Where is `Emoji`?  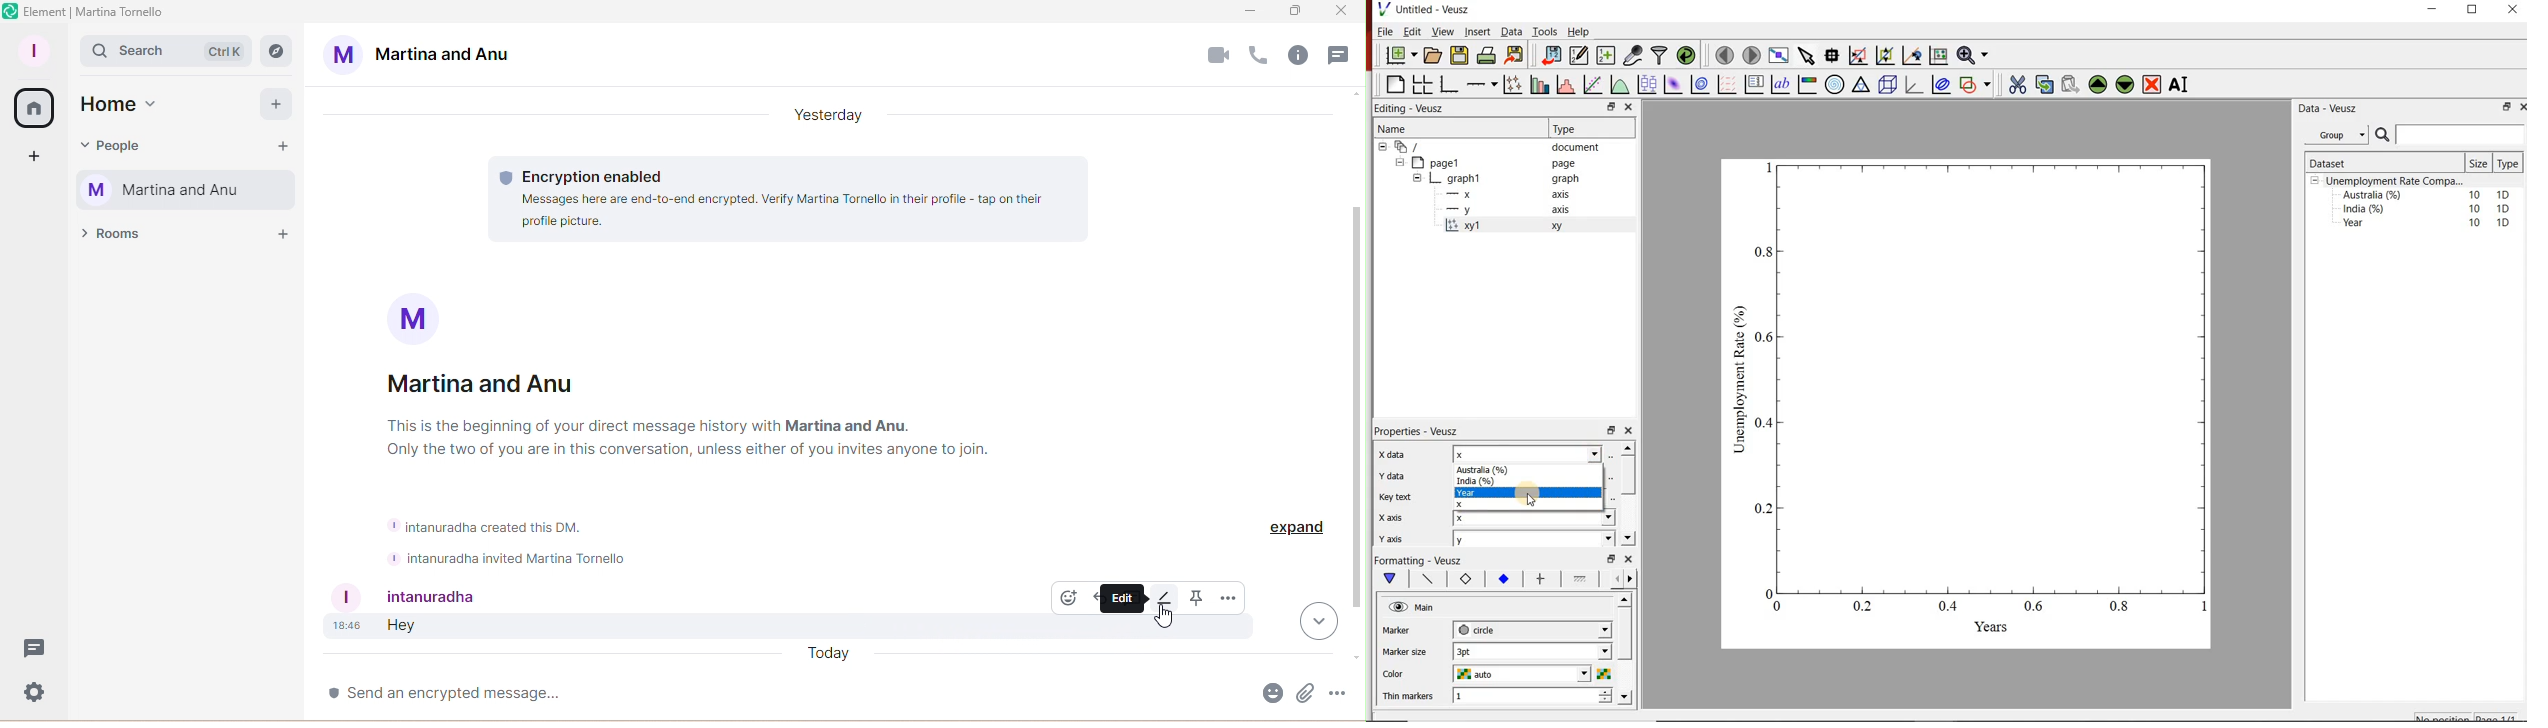
Emoji is located at coordinates (1270, 697).